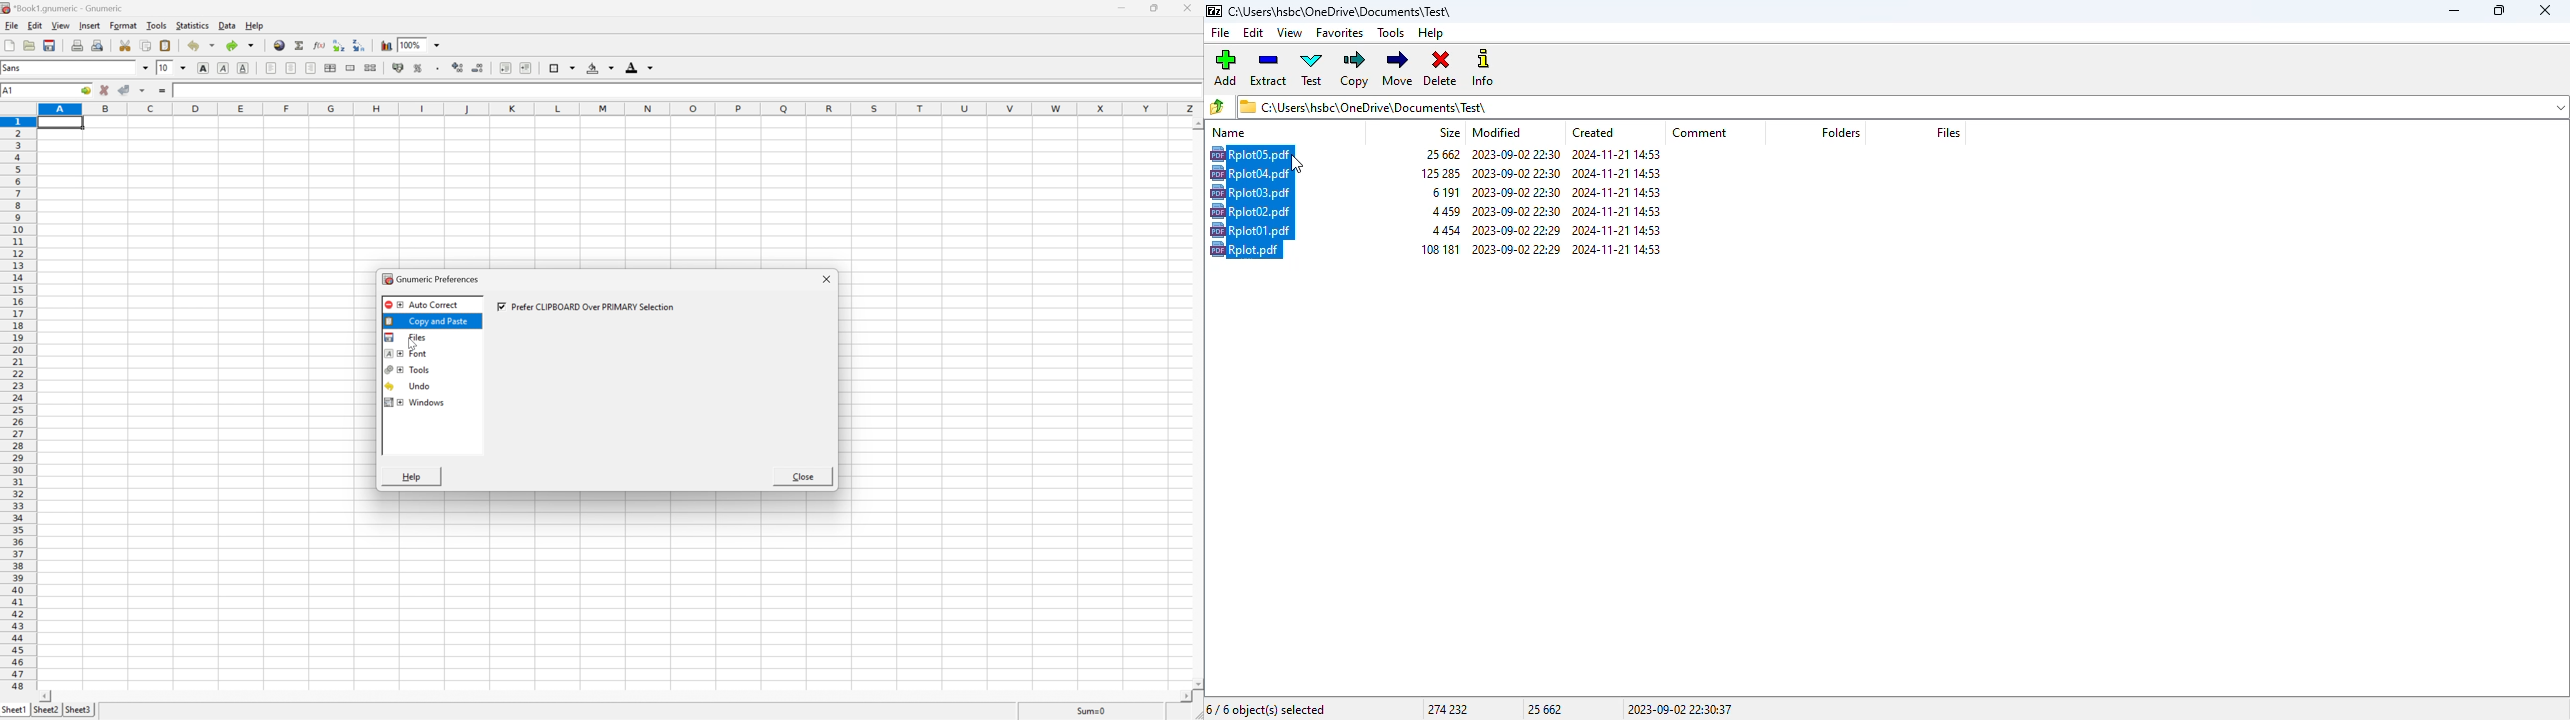 This screenshot has height=728, width=2576. Describe the element at coordinates (563, 67) in the screenshot. I see `borders` at that location.